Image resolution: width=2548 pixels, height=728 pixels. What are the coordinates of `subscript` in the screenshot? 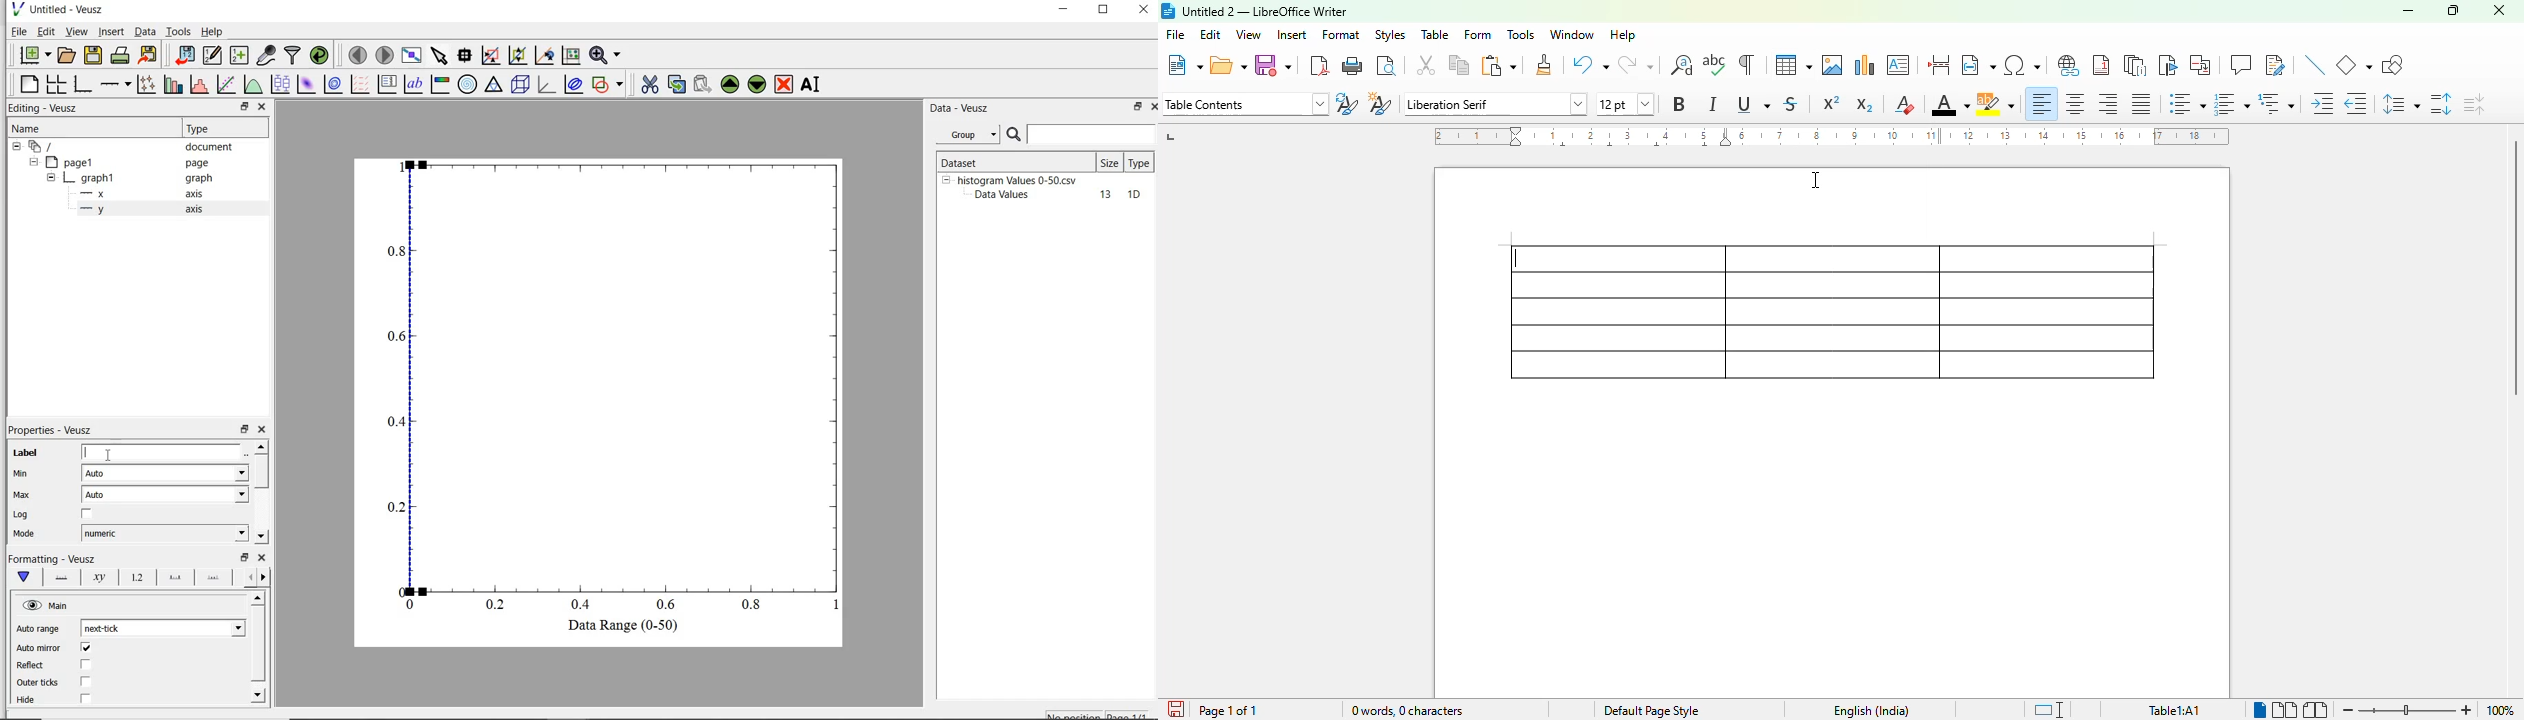 It's located at (1865, 105).